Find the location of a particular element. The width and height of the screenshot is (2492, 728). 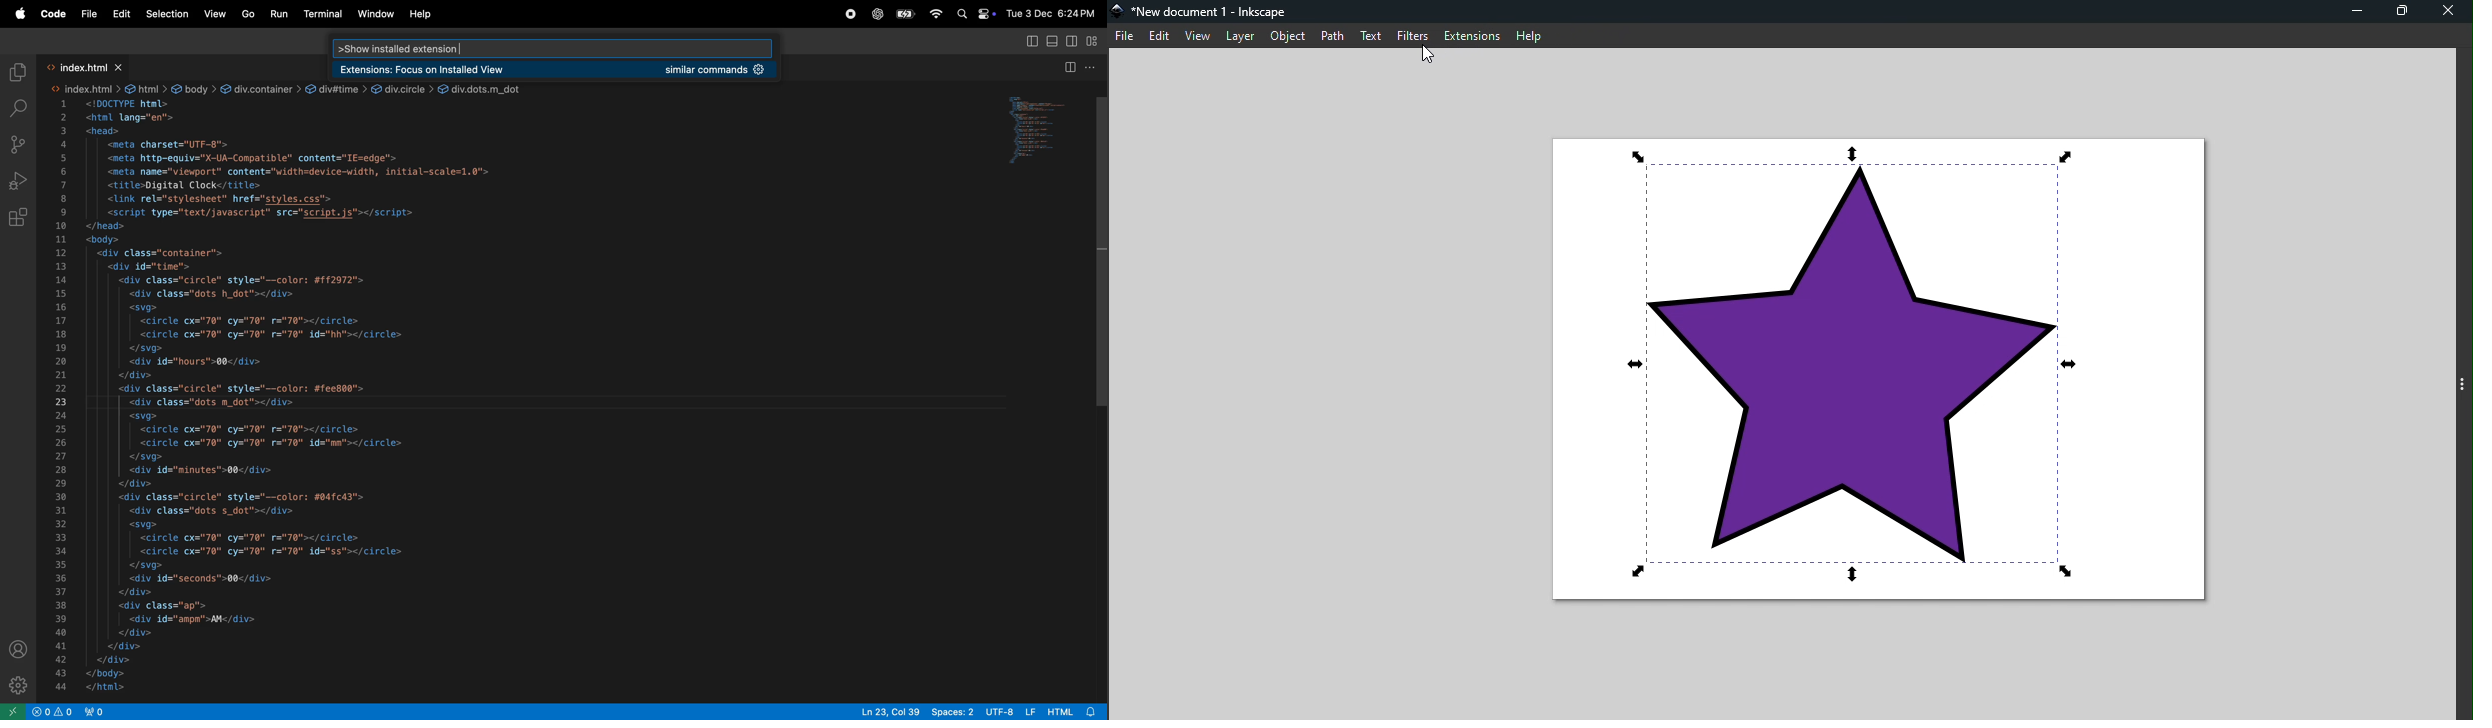

search is located at coordinates (18, 105).